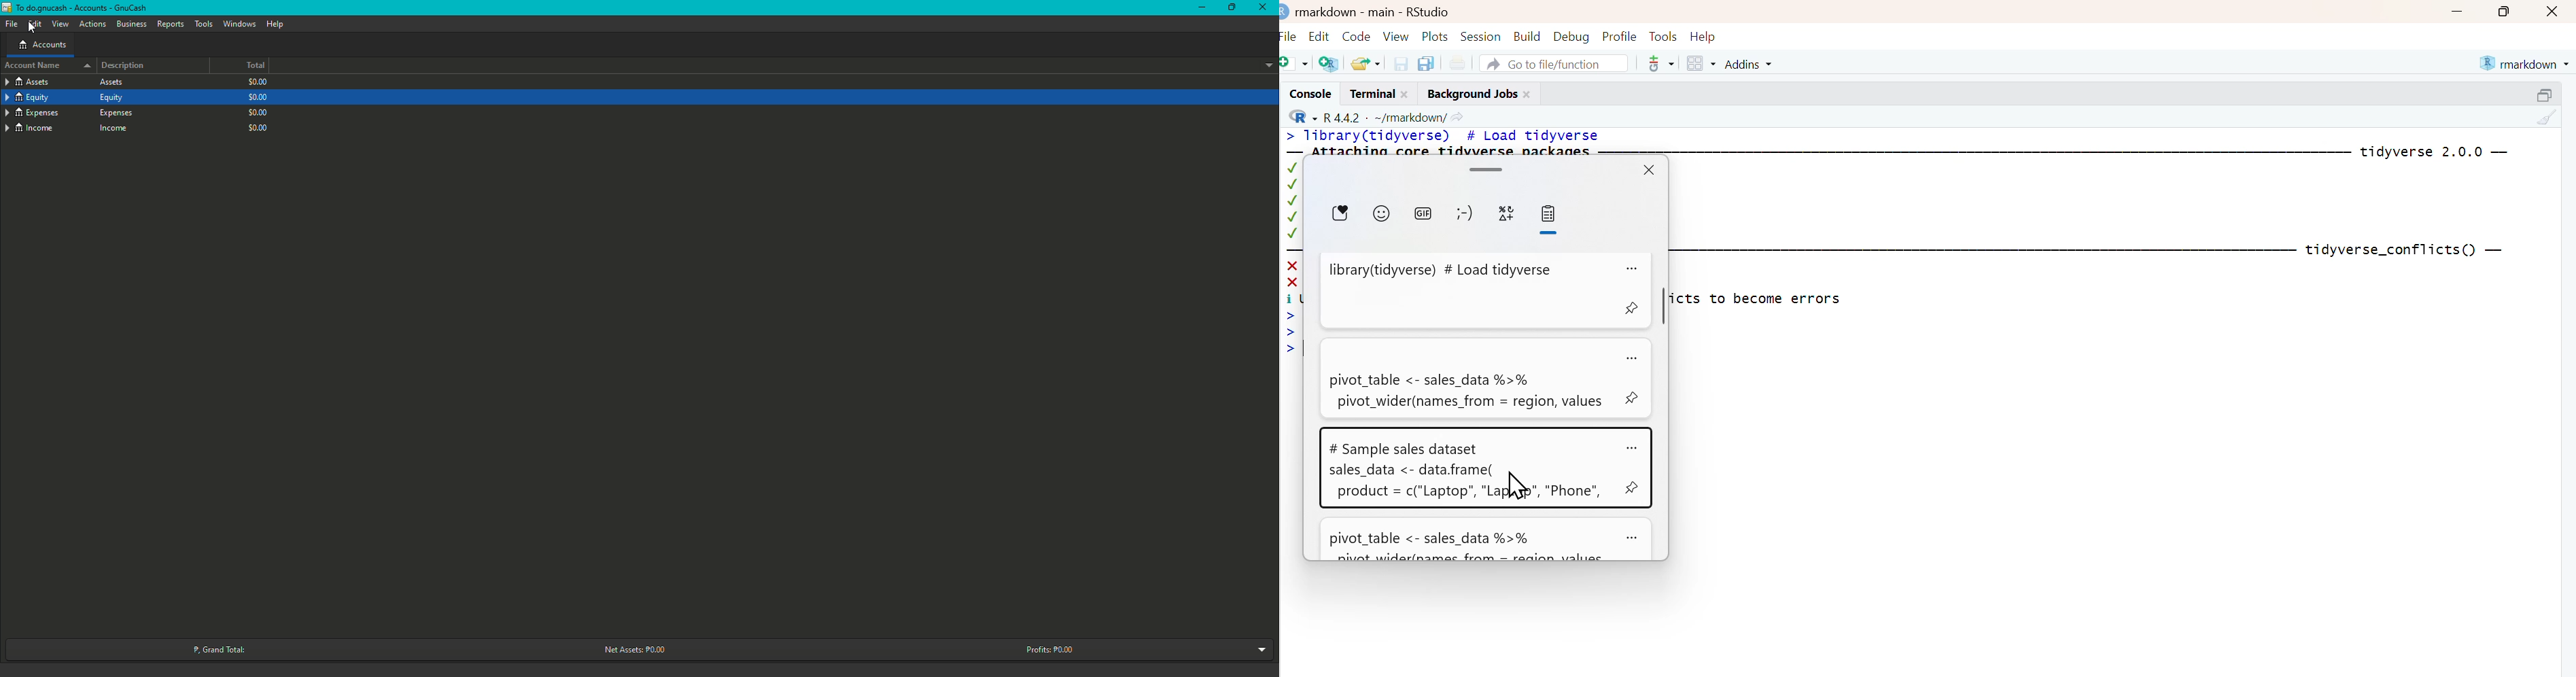 The width and height of the screenshot is (2576, 700). I want to click on emoticons, so click(1467, 216).